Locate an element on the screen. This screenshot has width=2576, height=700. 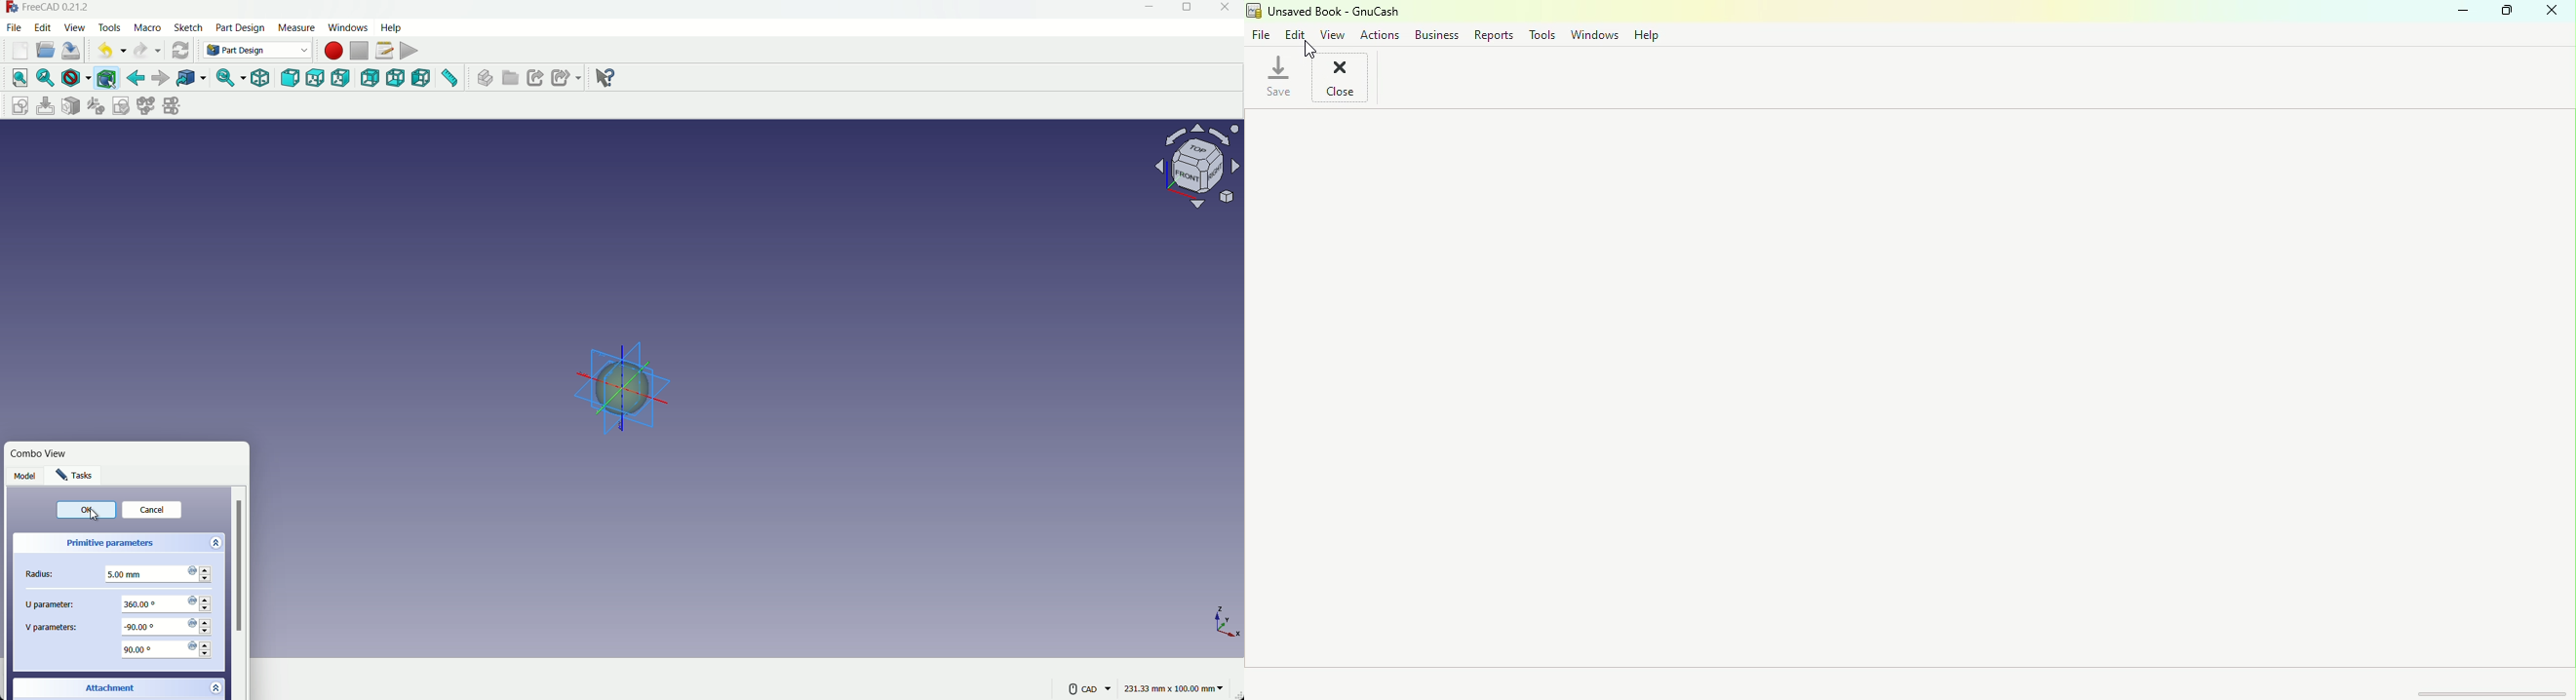
expand/collapse is located at coordinates (215, 688).